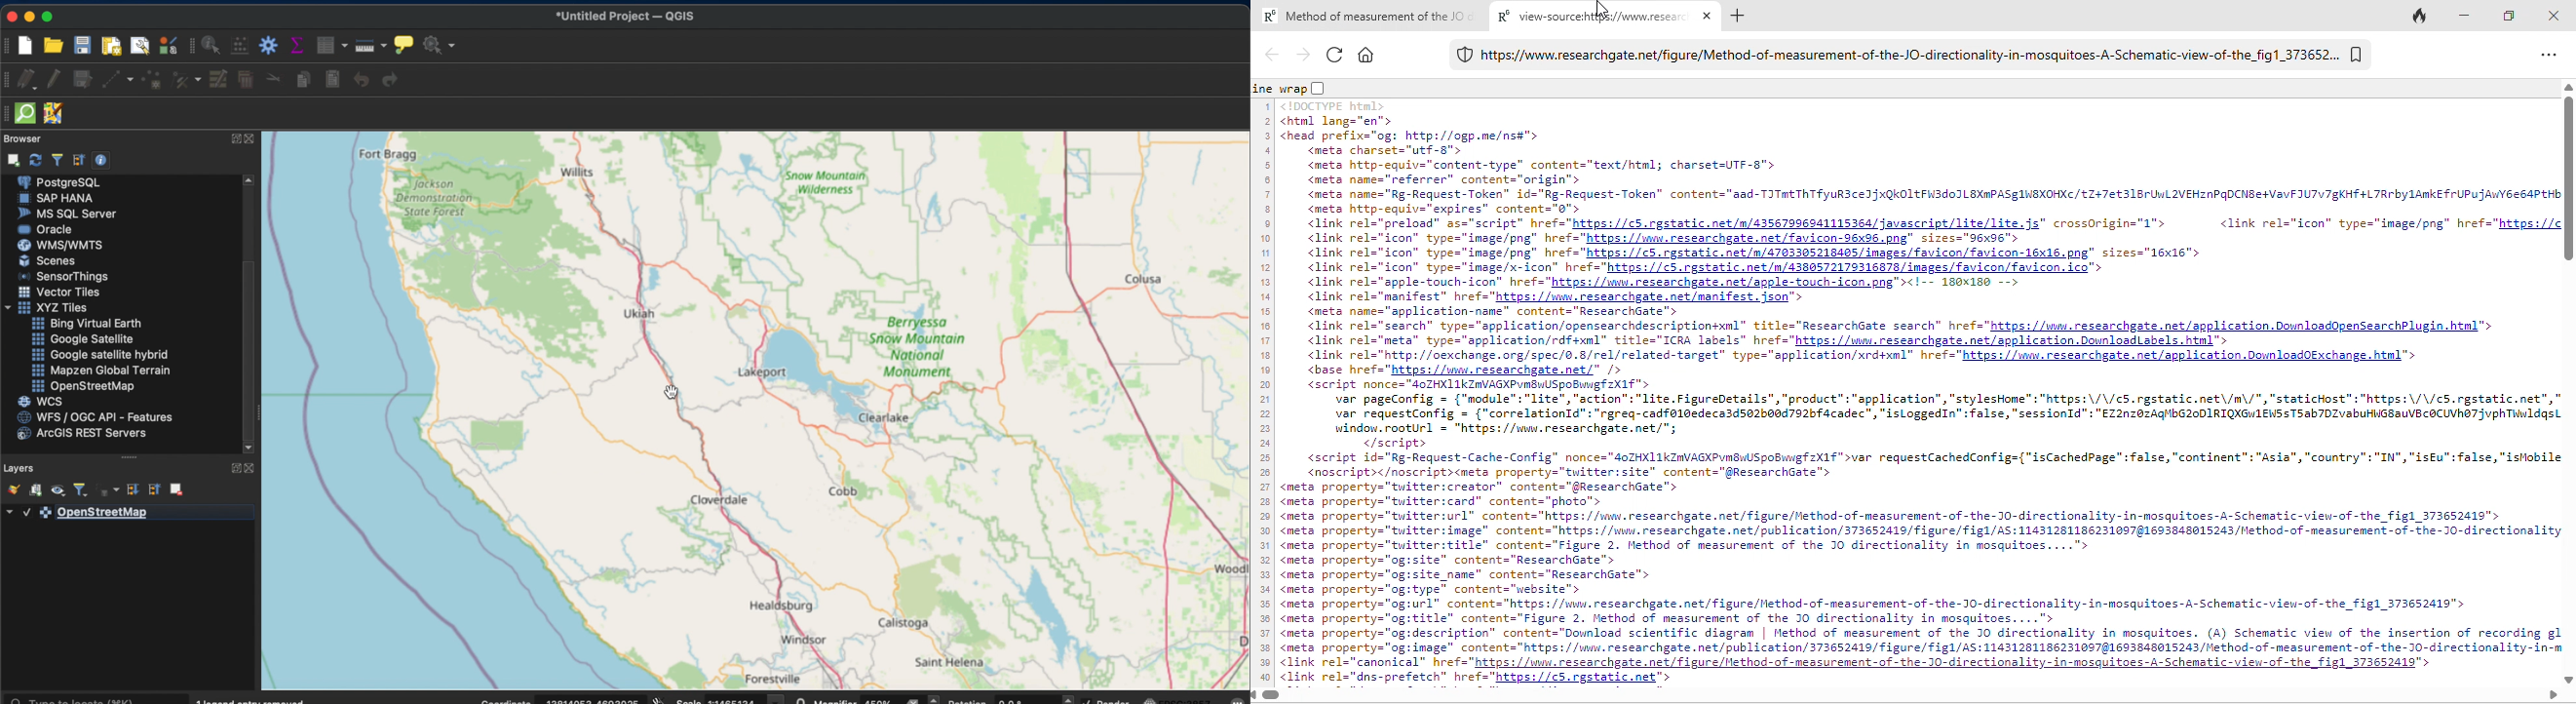  I want to click on line numbers, so click(1263, 392).